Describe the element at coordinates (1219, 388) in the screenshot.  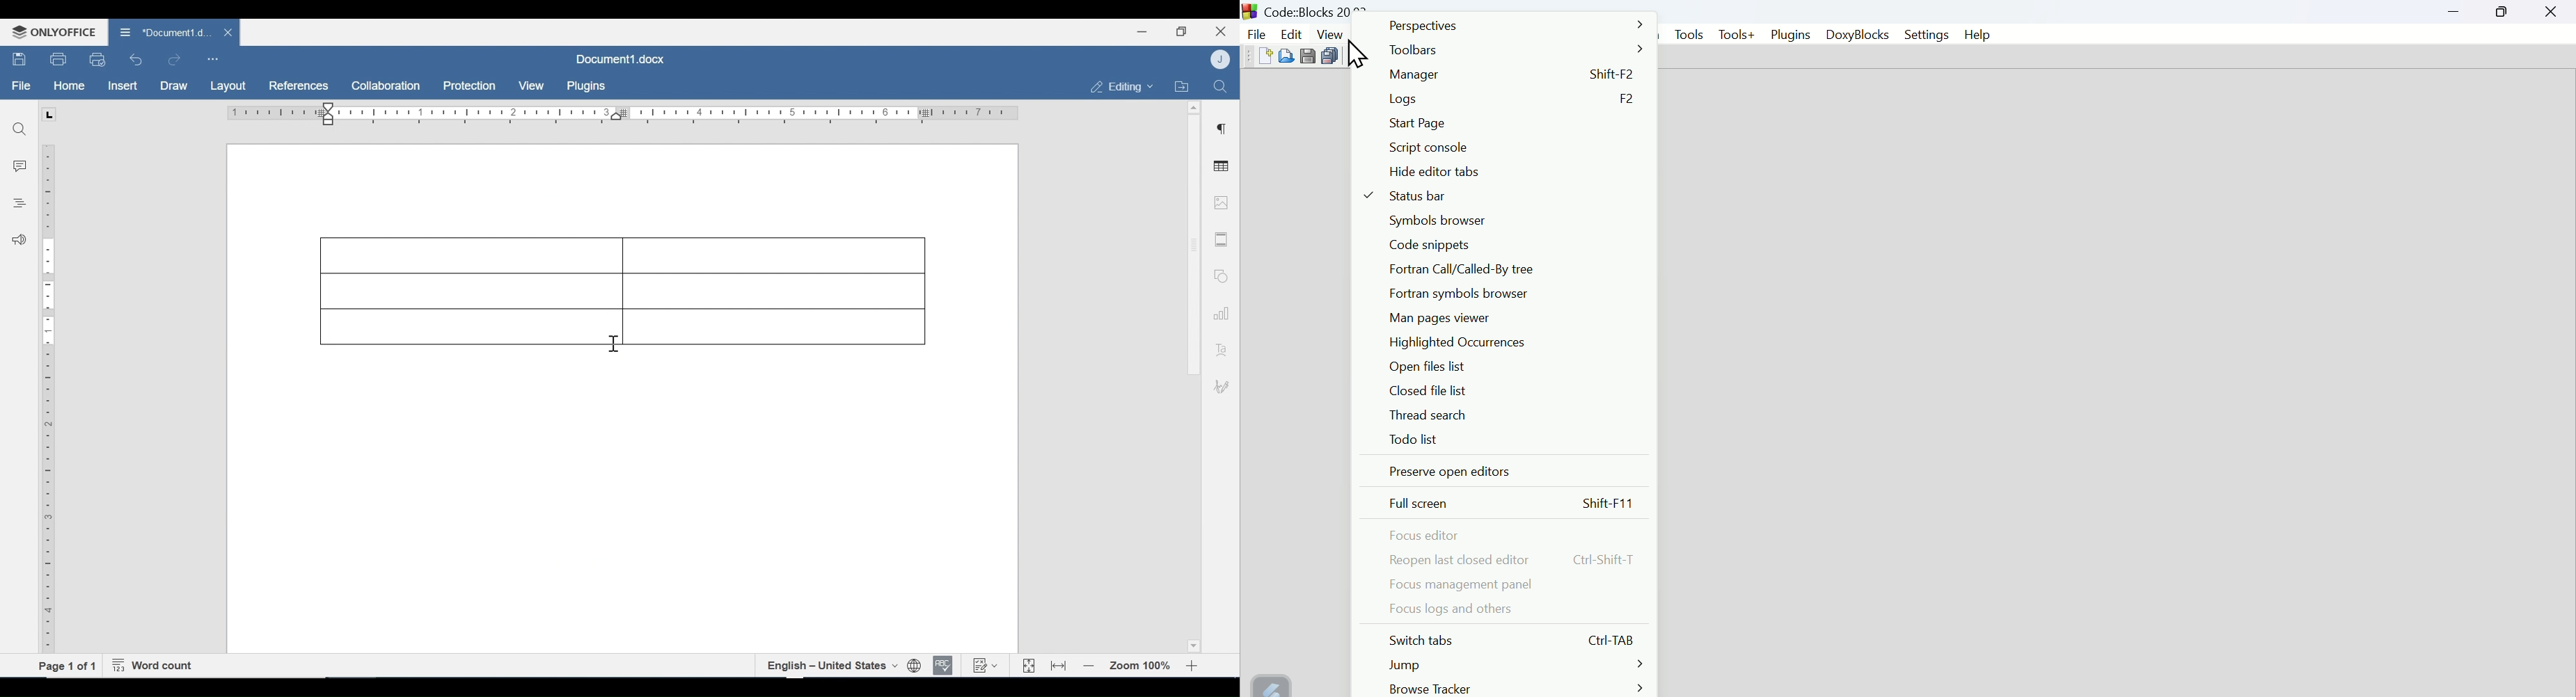
I see `Signature` at that location.